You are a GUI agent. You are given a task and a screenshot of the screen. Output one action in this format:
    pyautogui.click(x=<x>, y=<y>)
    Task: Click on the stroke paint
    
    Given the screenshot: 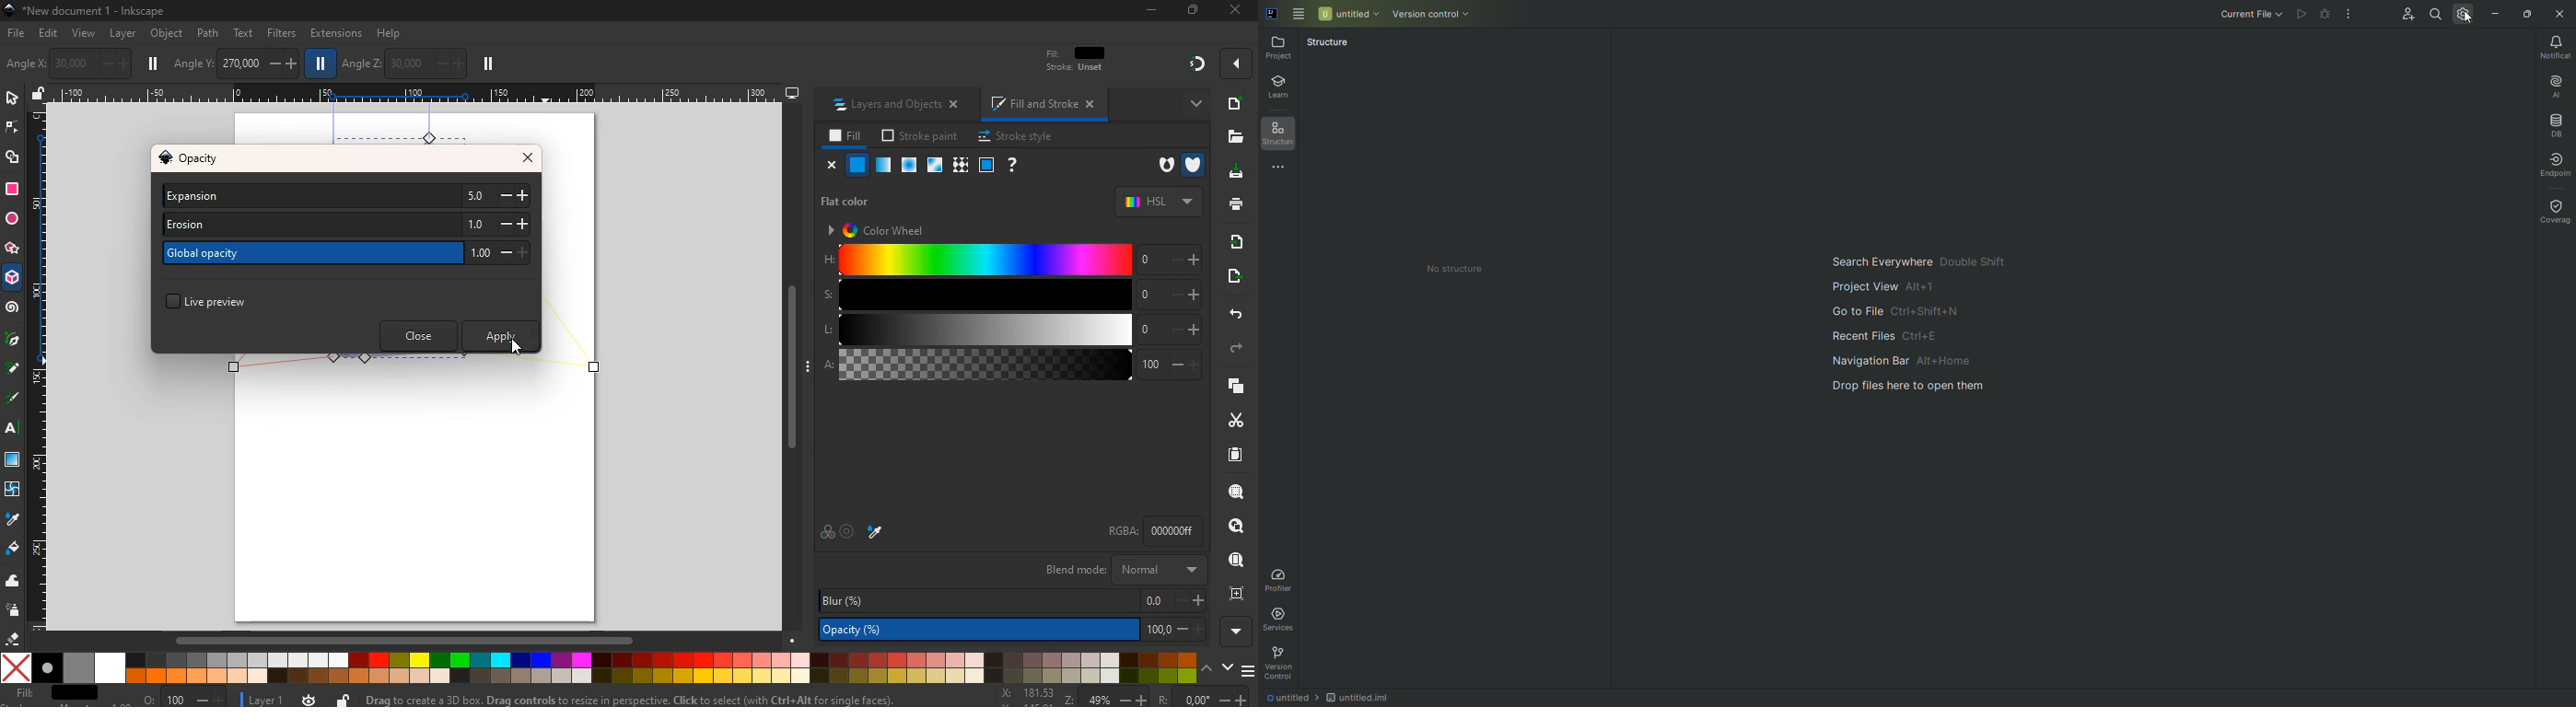 What is the action you would take?
    pyautogui.click(x=916, y=136)
    